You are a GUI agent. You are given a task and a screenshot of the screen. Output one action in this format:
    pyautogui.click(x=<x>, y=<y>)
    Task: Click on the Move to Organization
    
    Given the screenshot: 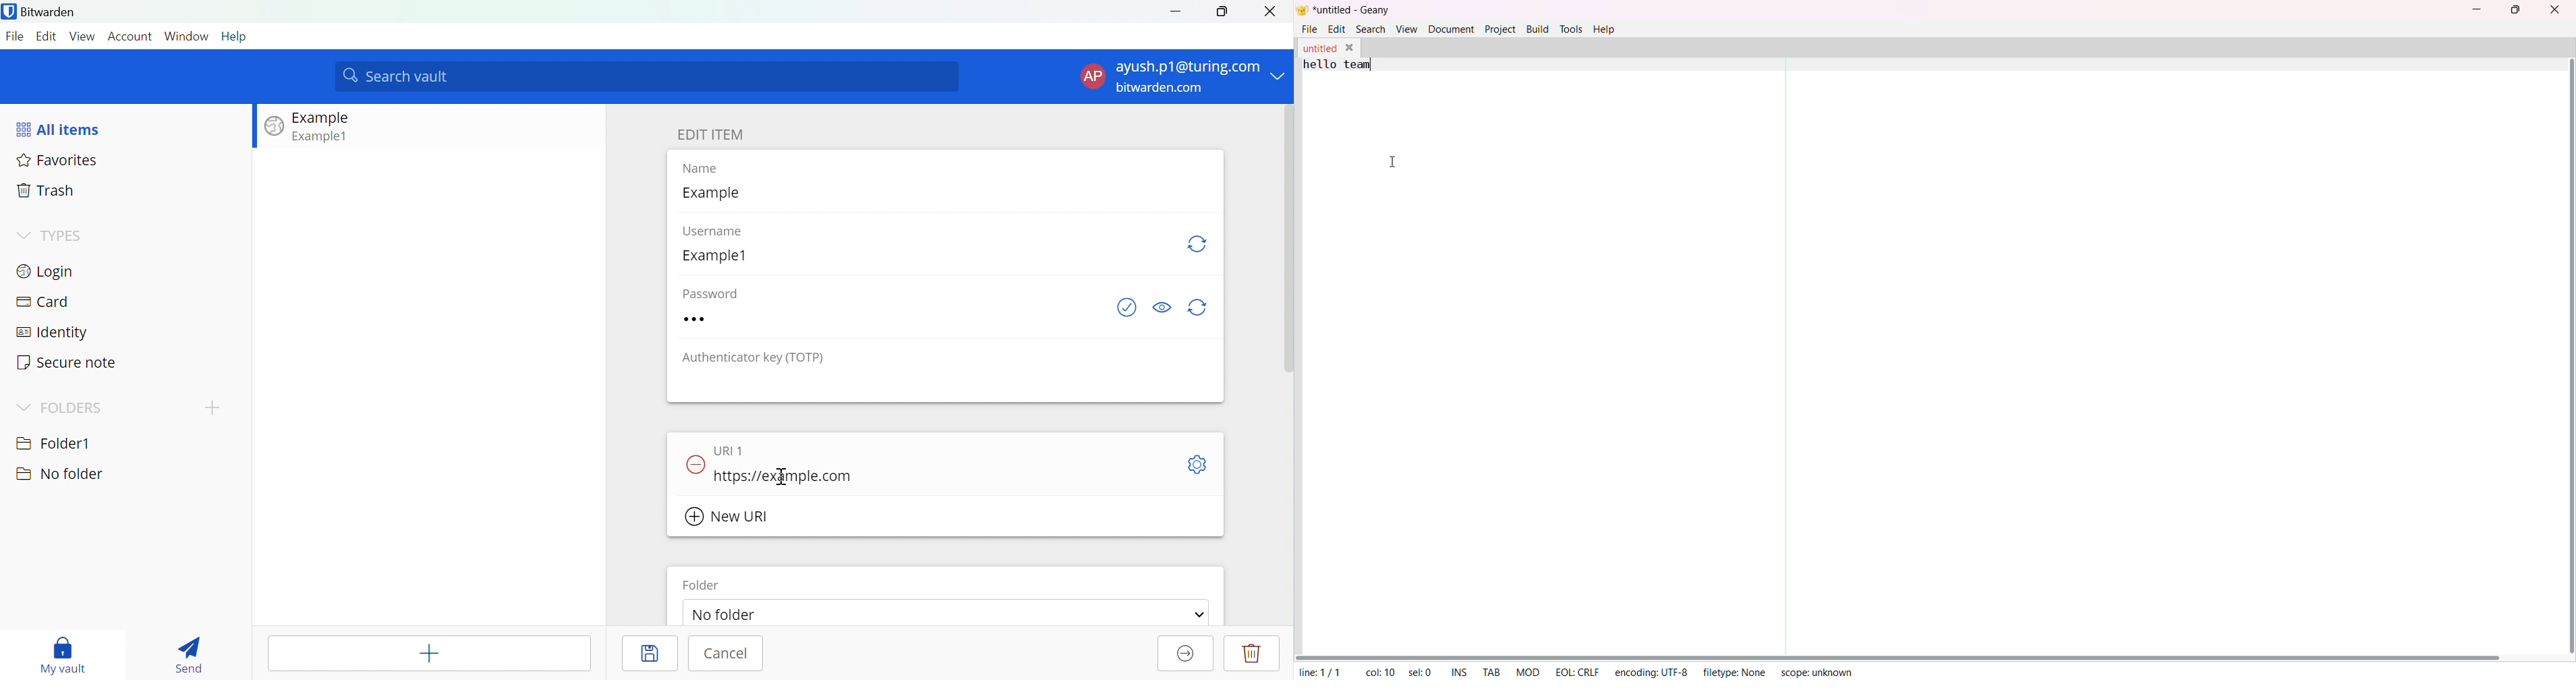 What is the action you would take?
    pyautogui.click(x=1182, y=654)
    